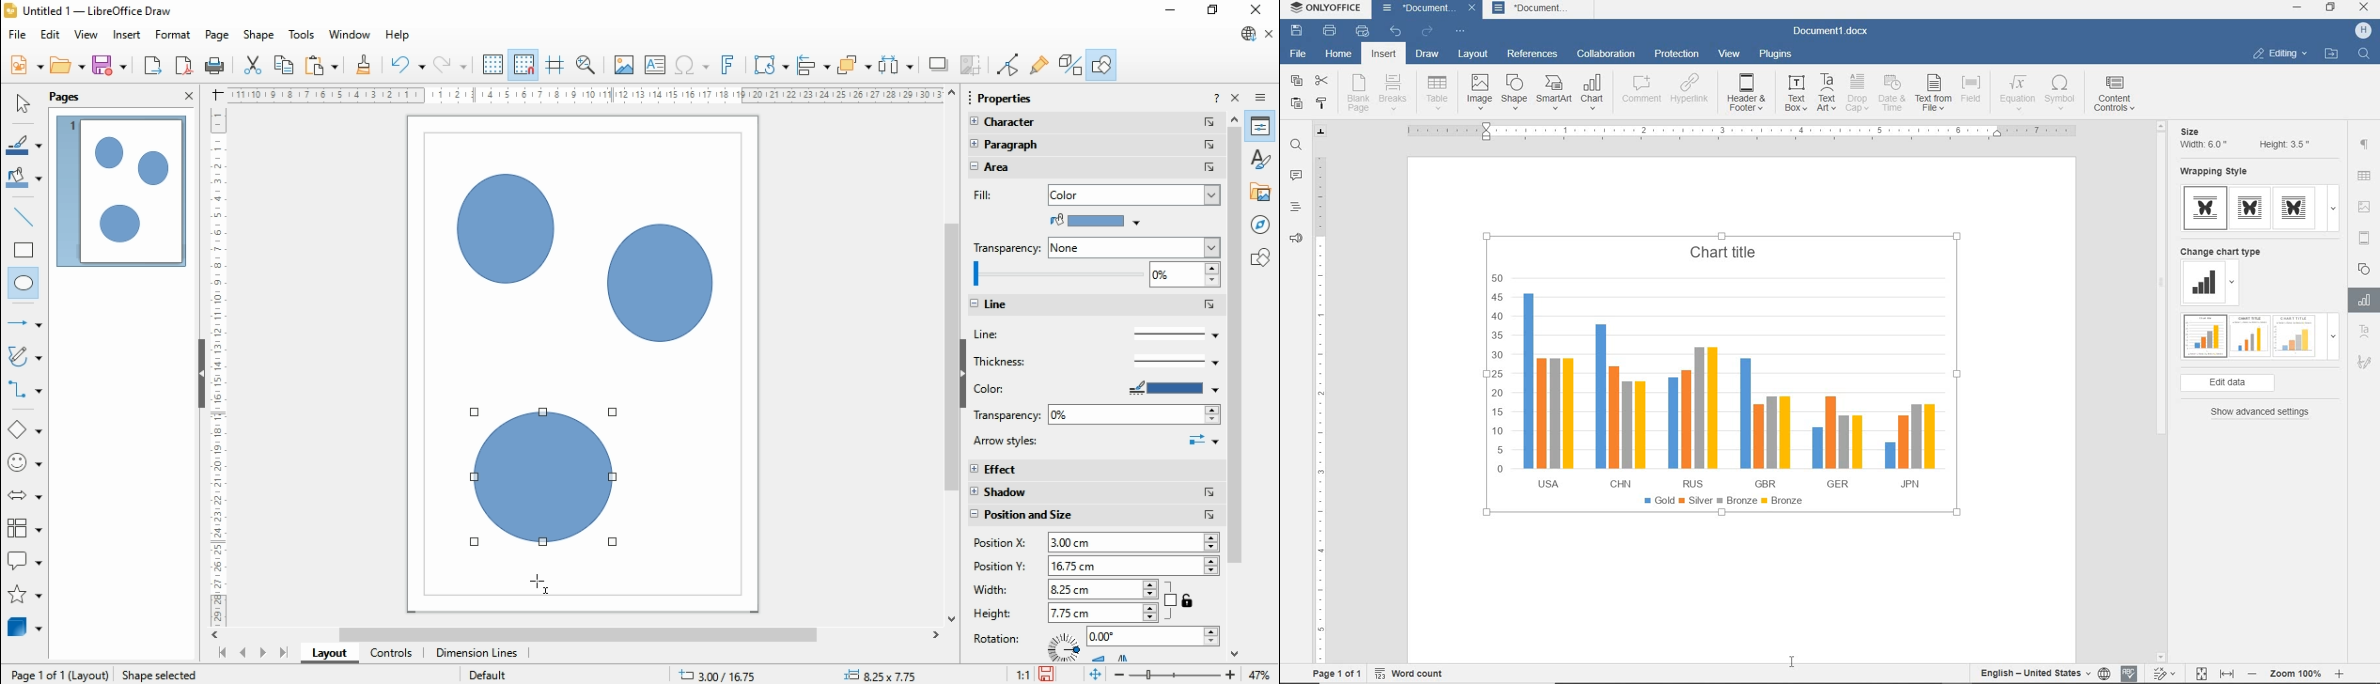  Describe the element at coordinates (1095, 468) in the screenshot. I see `effect` at that location.